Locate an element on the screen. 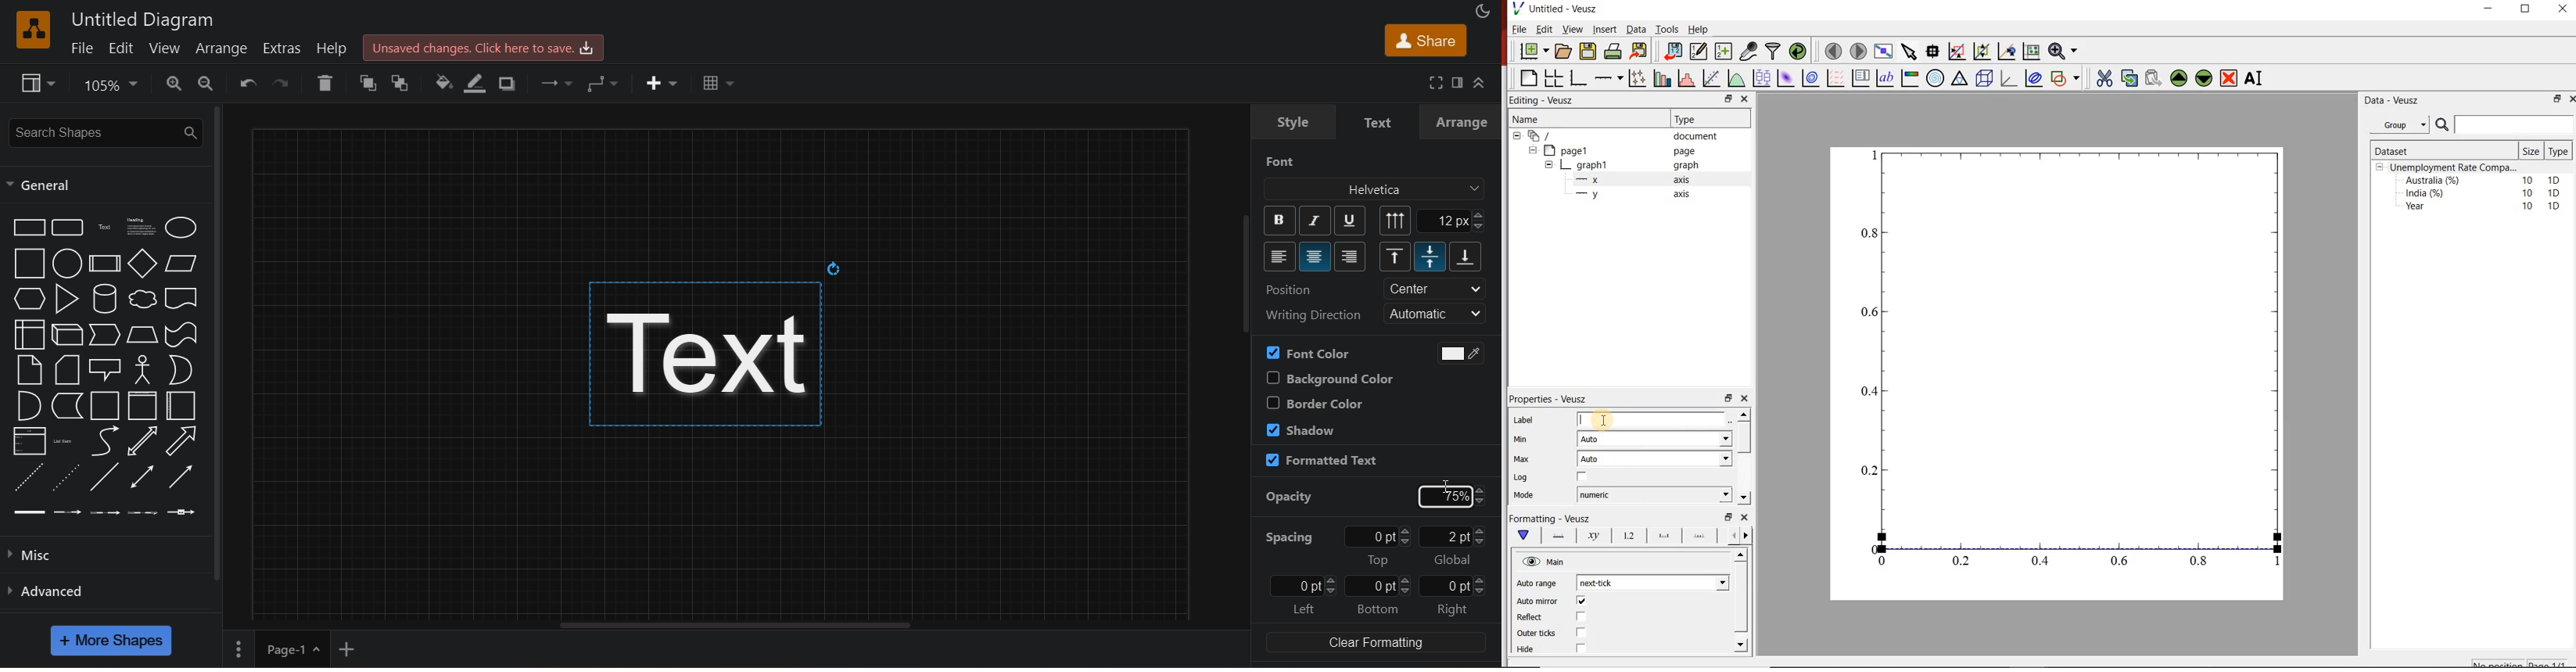 The height and width of the screenshot is (672, 2576). base graphs is located at coordinates (1579, 78).